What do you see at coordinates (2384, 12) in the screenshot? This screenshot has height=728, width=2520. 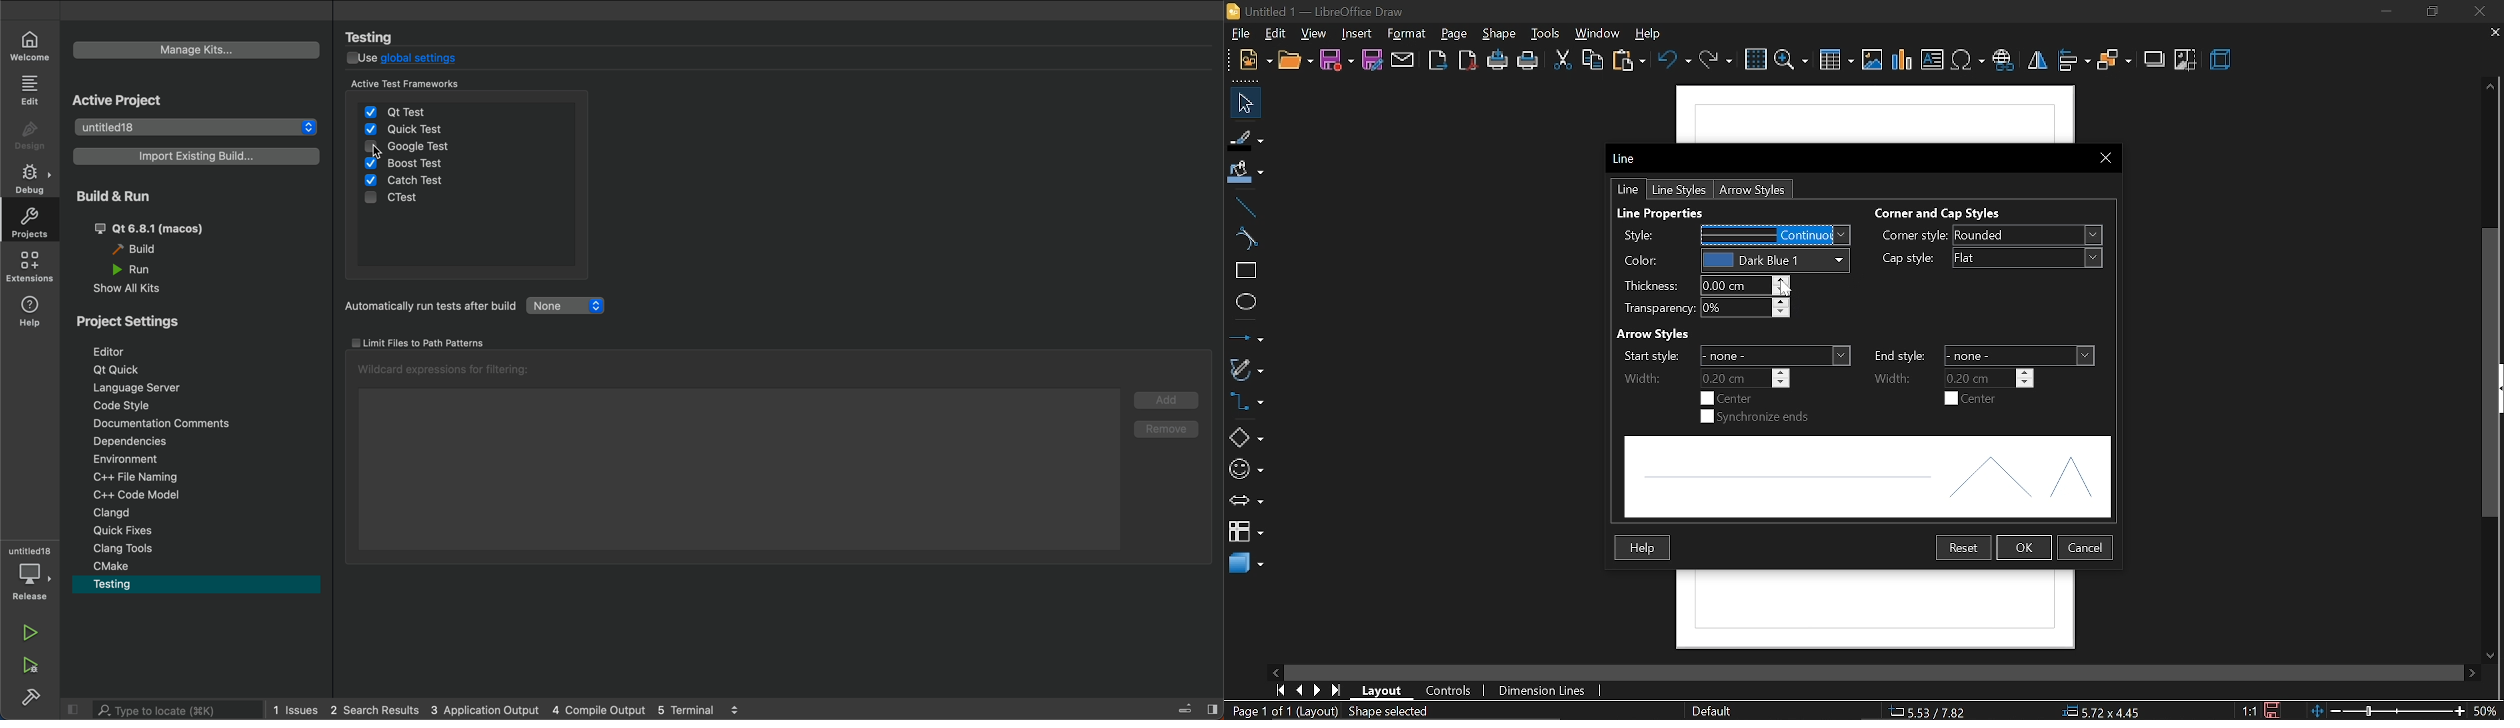 I see `minimize` at bounding box center [2384, 12].